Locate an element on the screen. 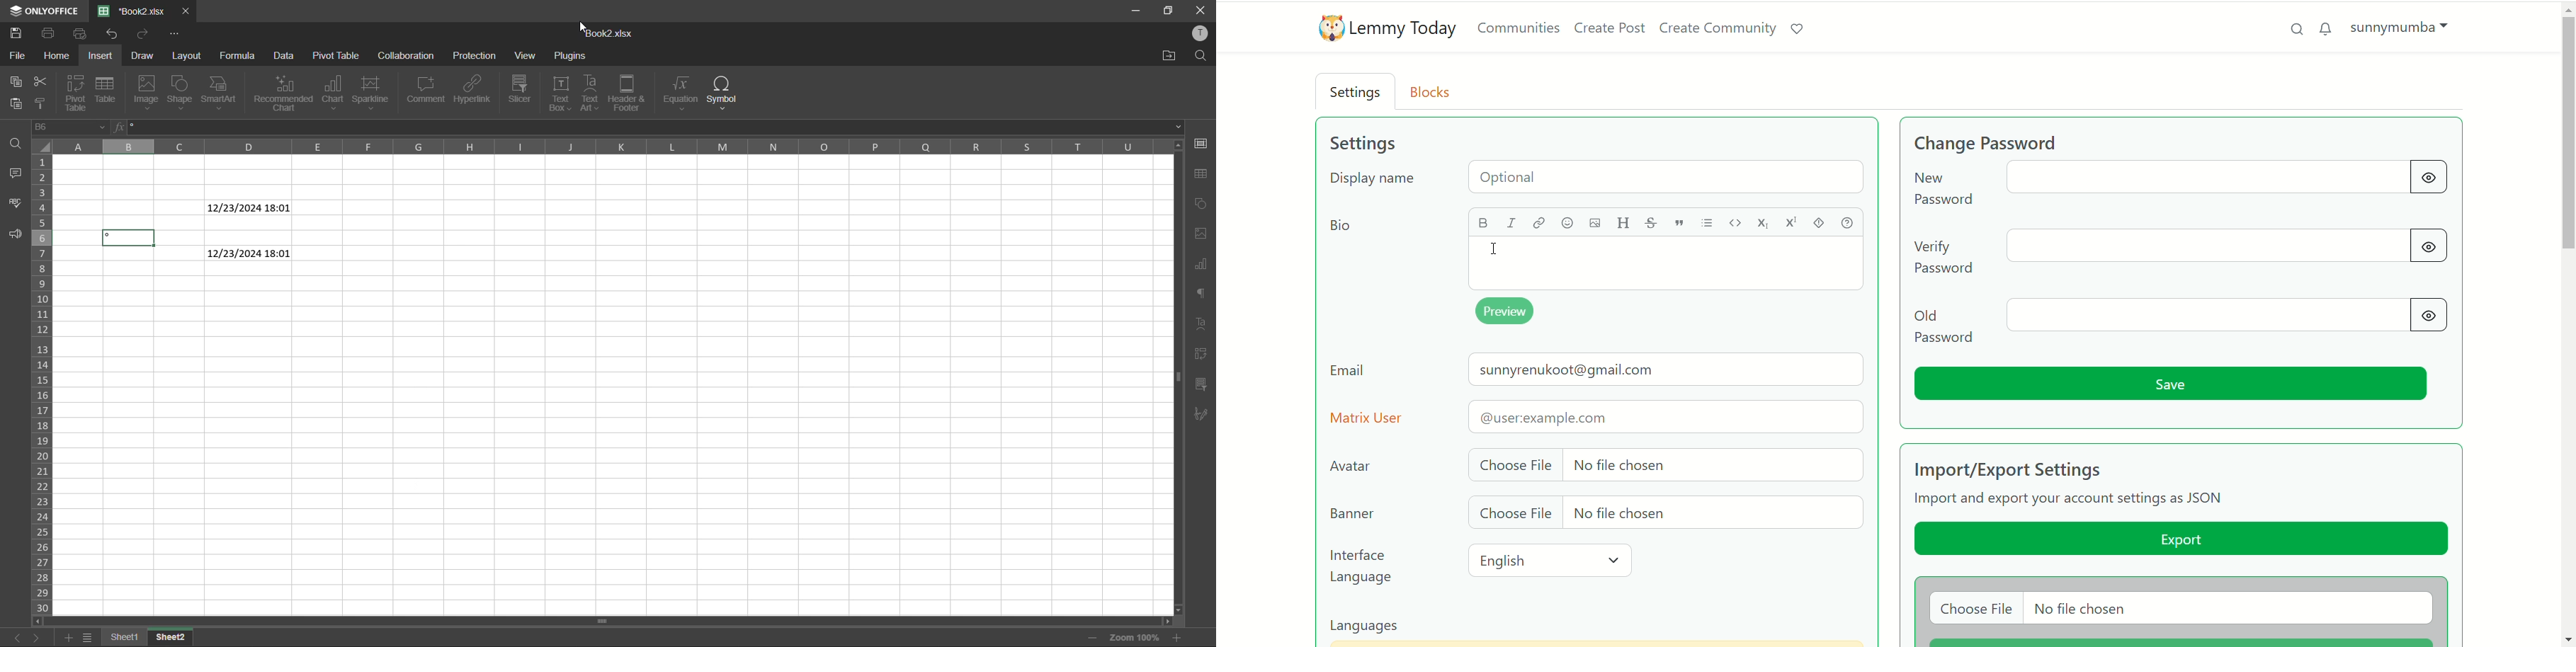 The image size is (2576, 672). next is located at coordinates (37, 638).